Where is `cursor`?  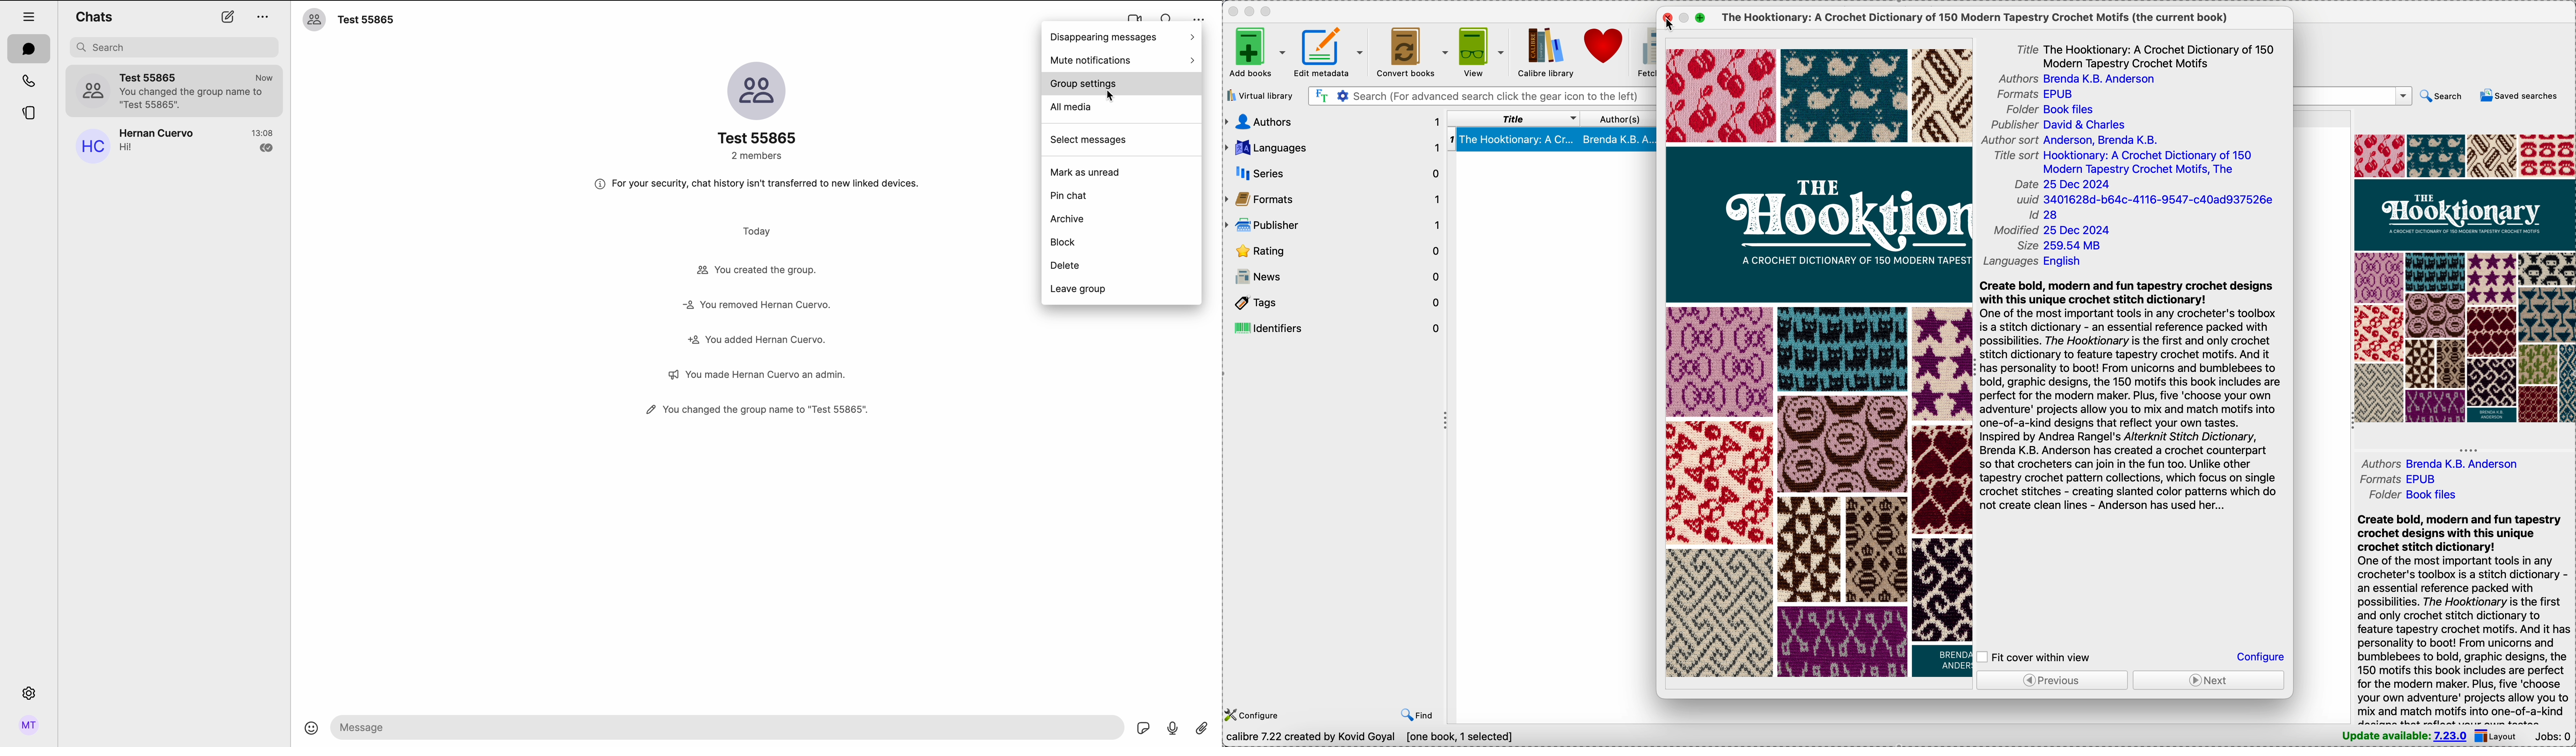 cursor is located at coordinates (1114, 97).